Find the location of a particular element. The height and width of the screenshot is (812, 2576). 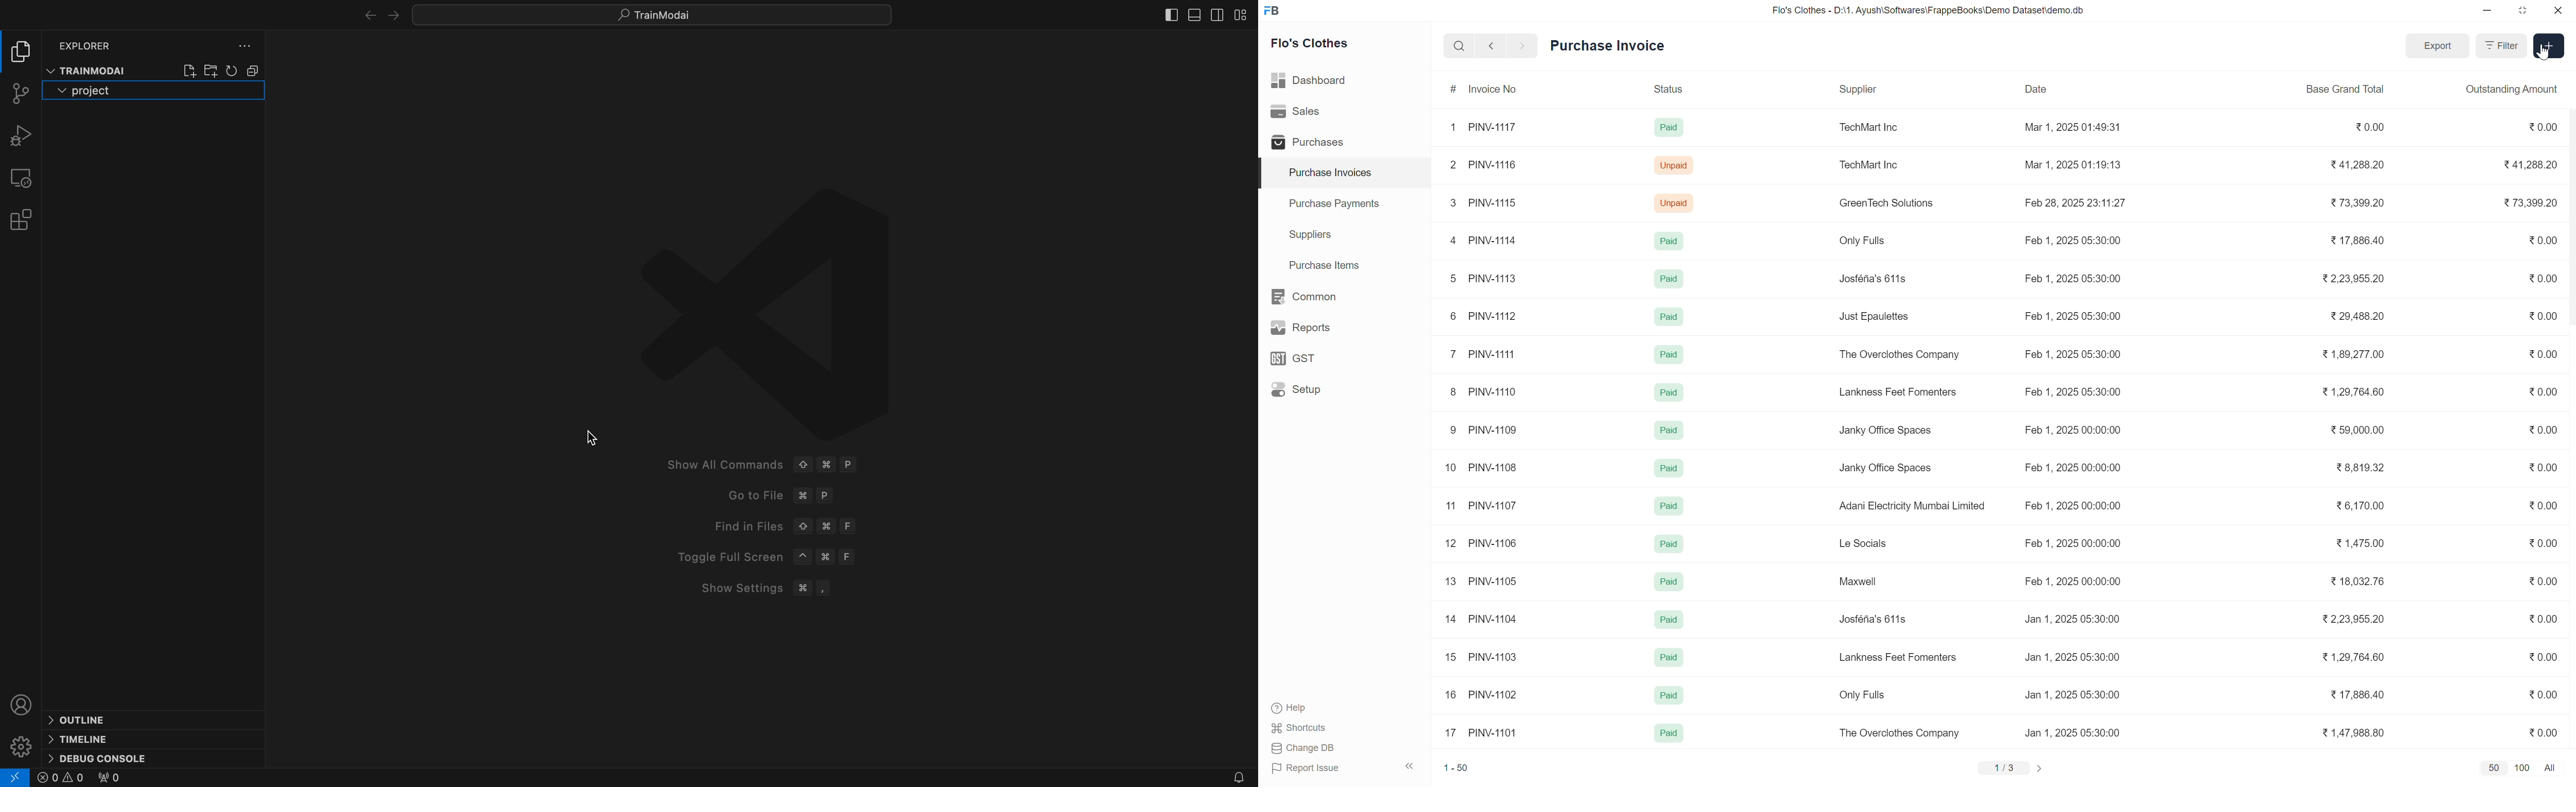

59,000.00 is located at coordinates (2357, 430).